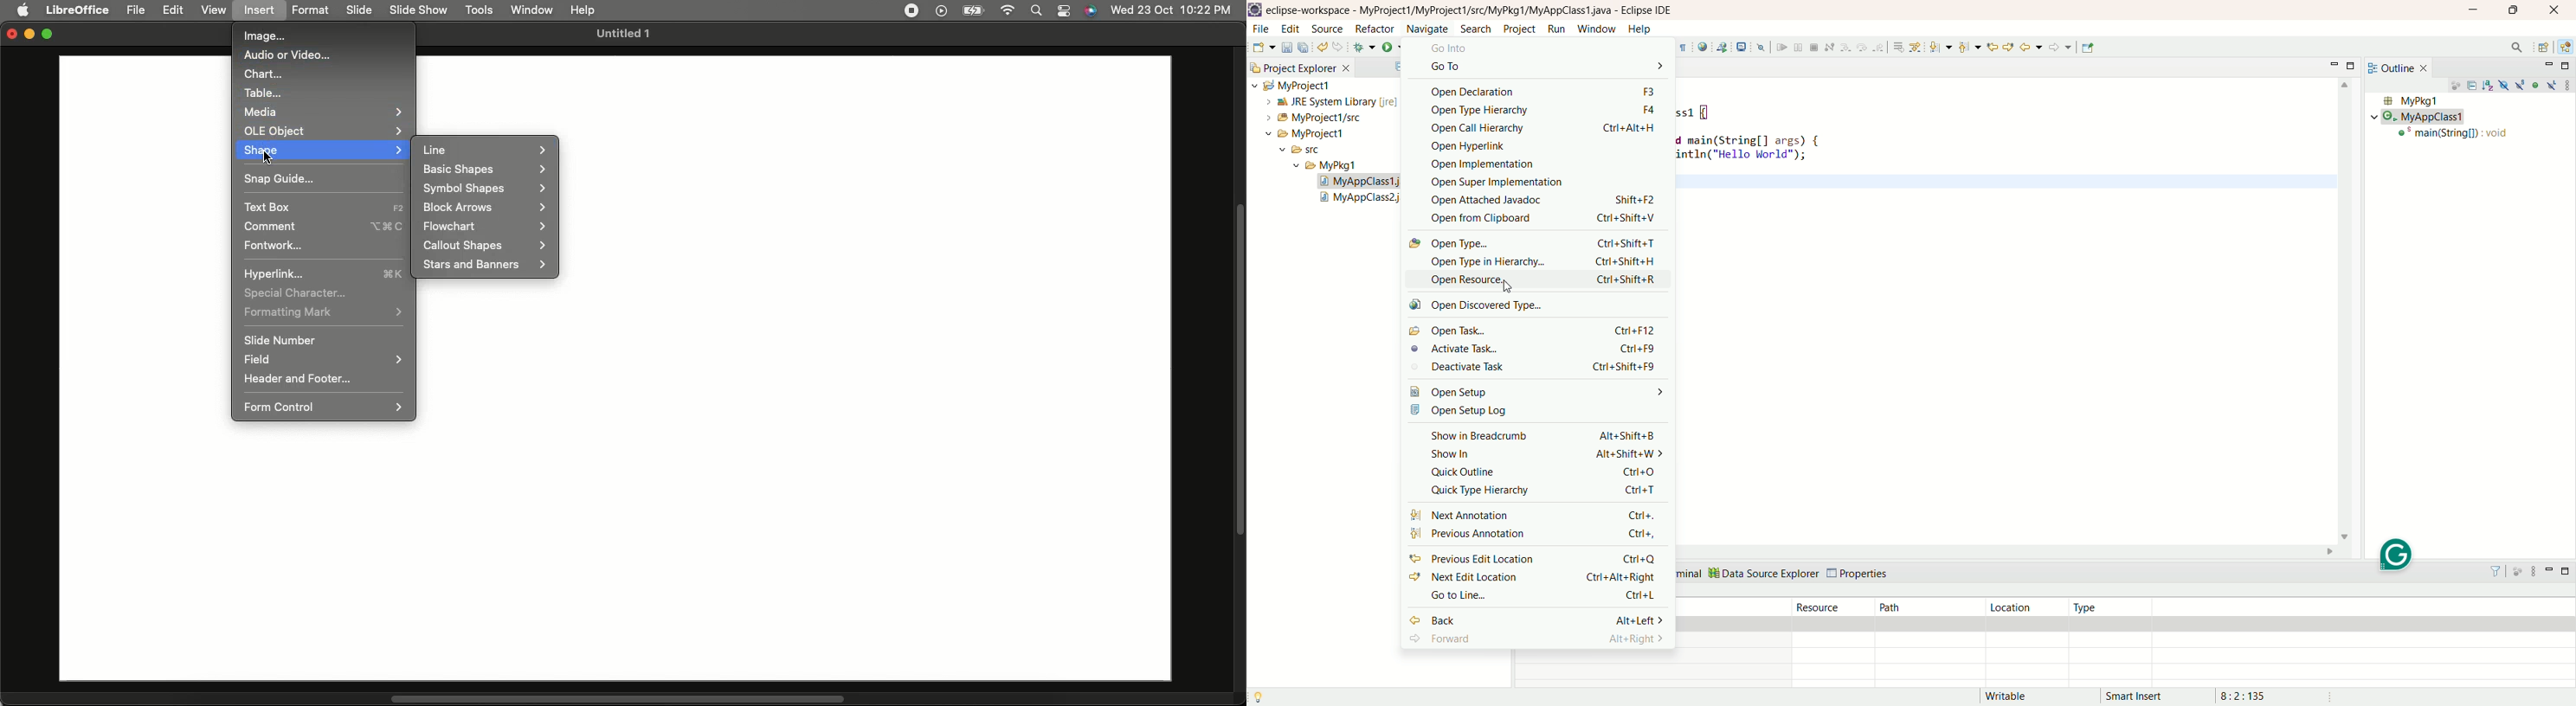  Describe the element at coordinates (2548, 574) in the screenshot. I see `minimize` at that location.